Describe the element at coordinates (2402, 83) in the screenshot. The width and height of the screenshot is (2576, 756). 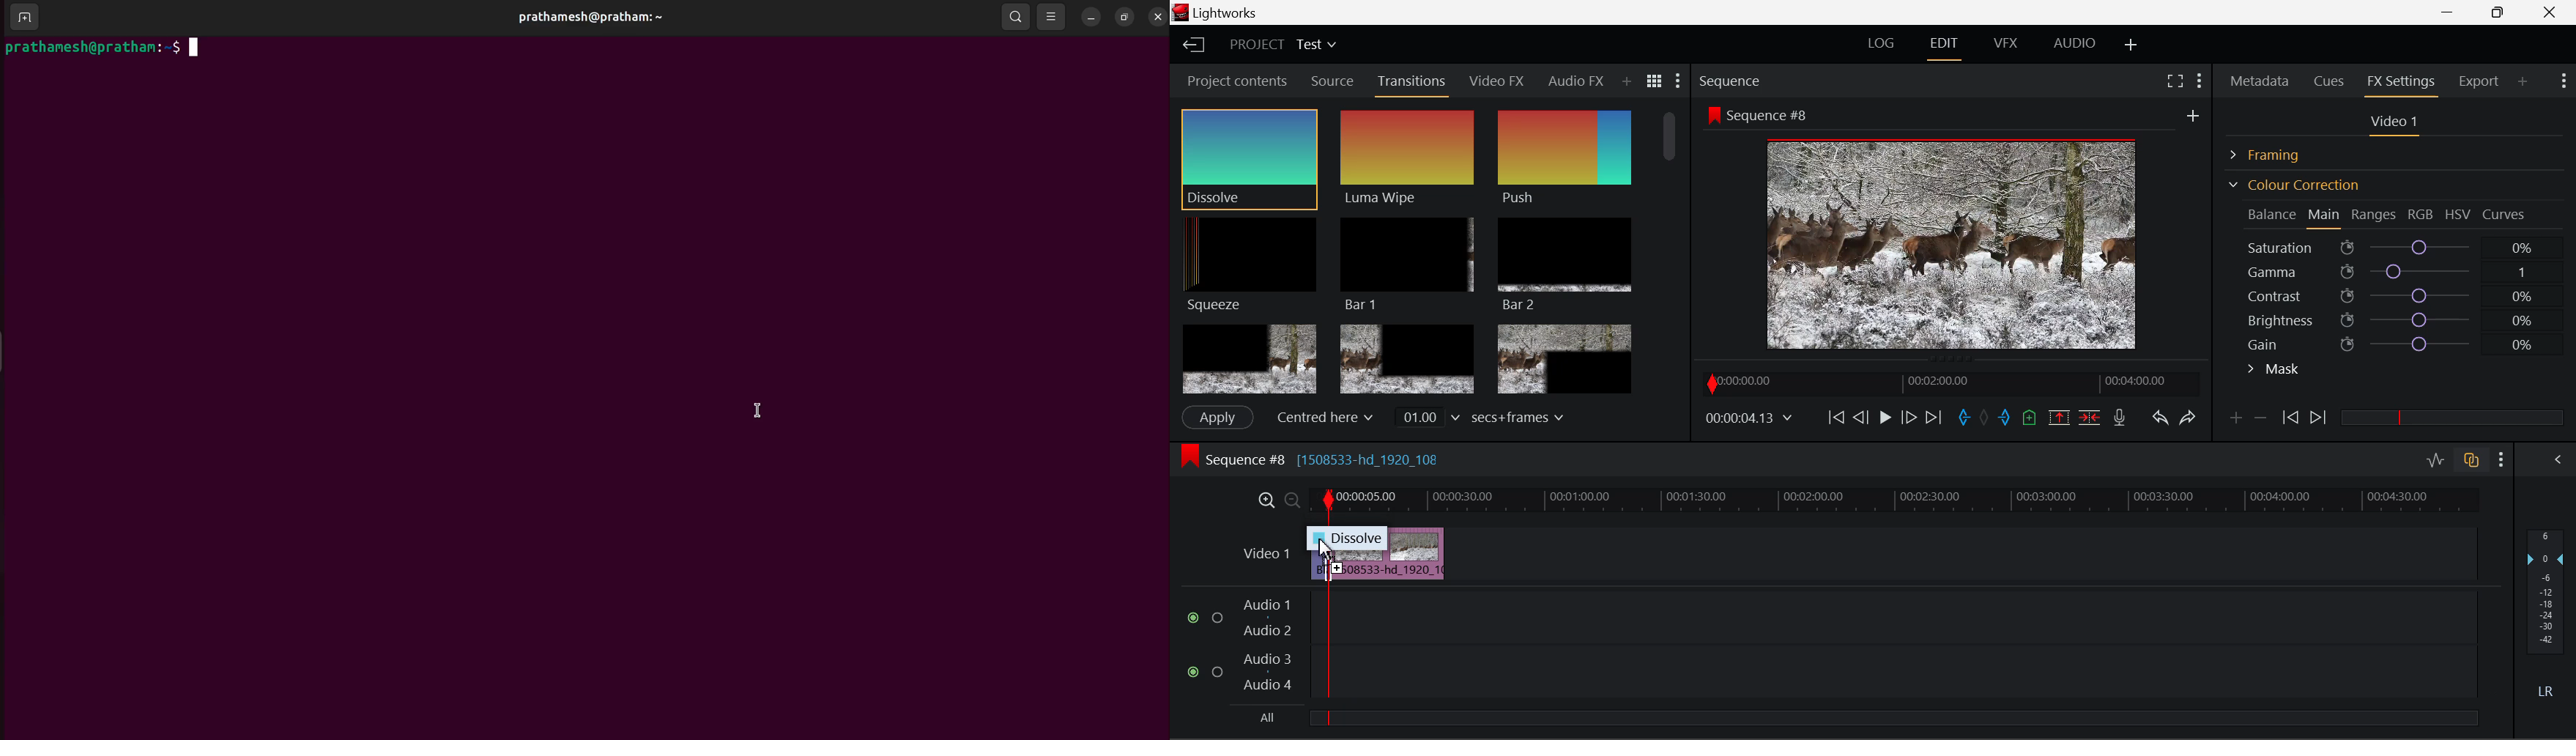
I see `FX Settings Panel Open` at that location.